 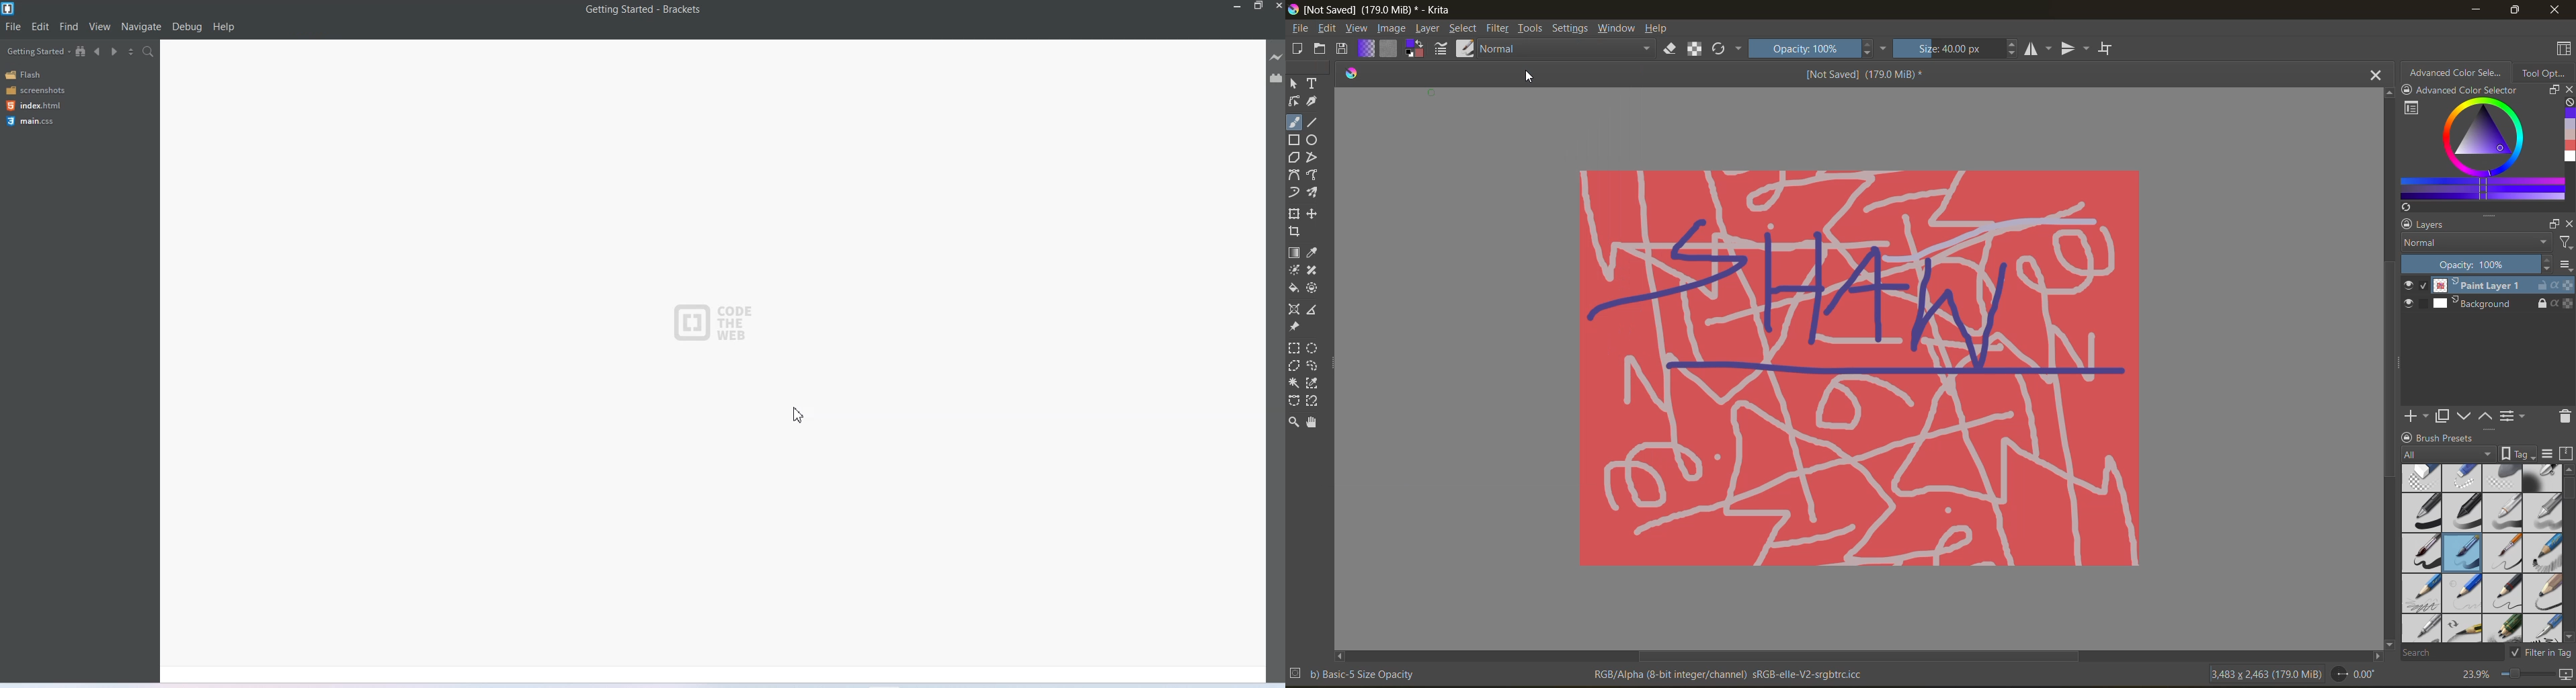 I want to click on tag, so click(x=2449, y=455).